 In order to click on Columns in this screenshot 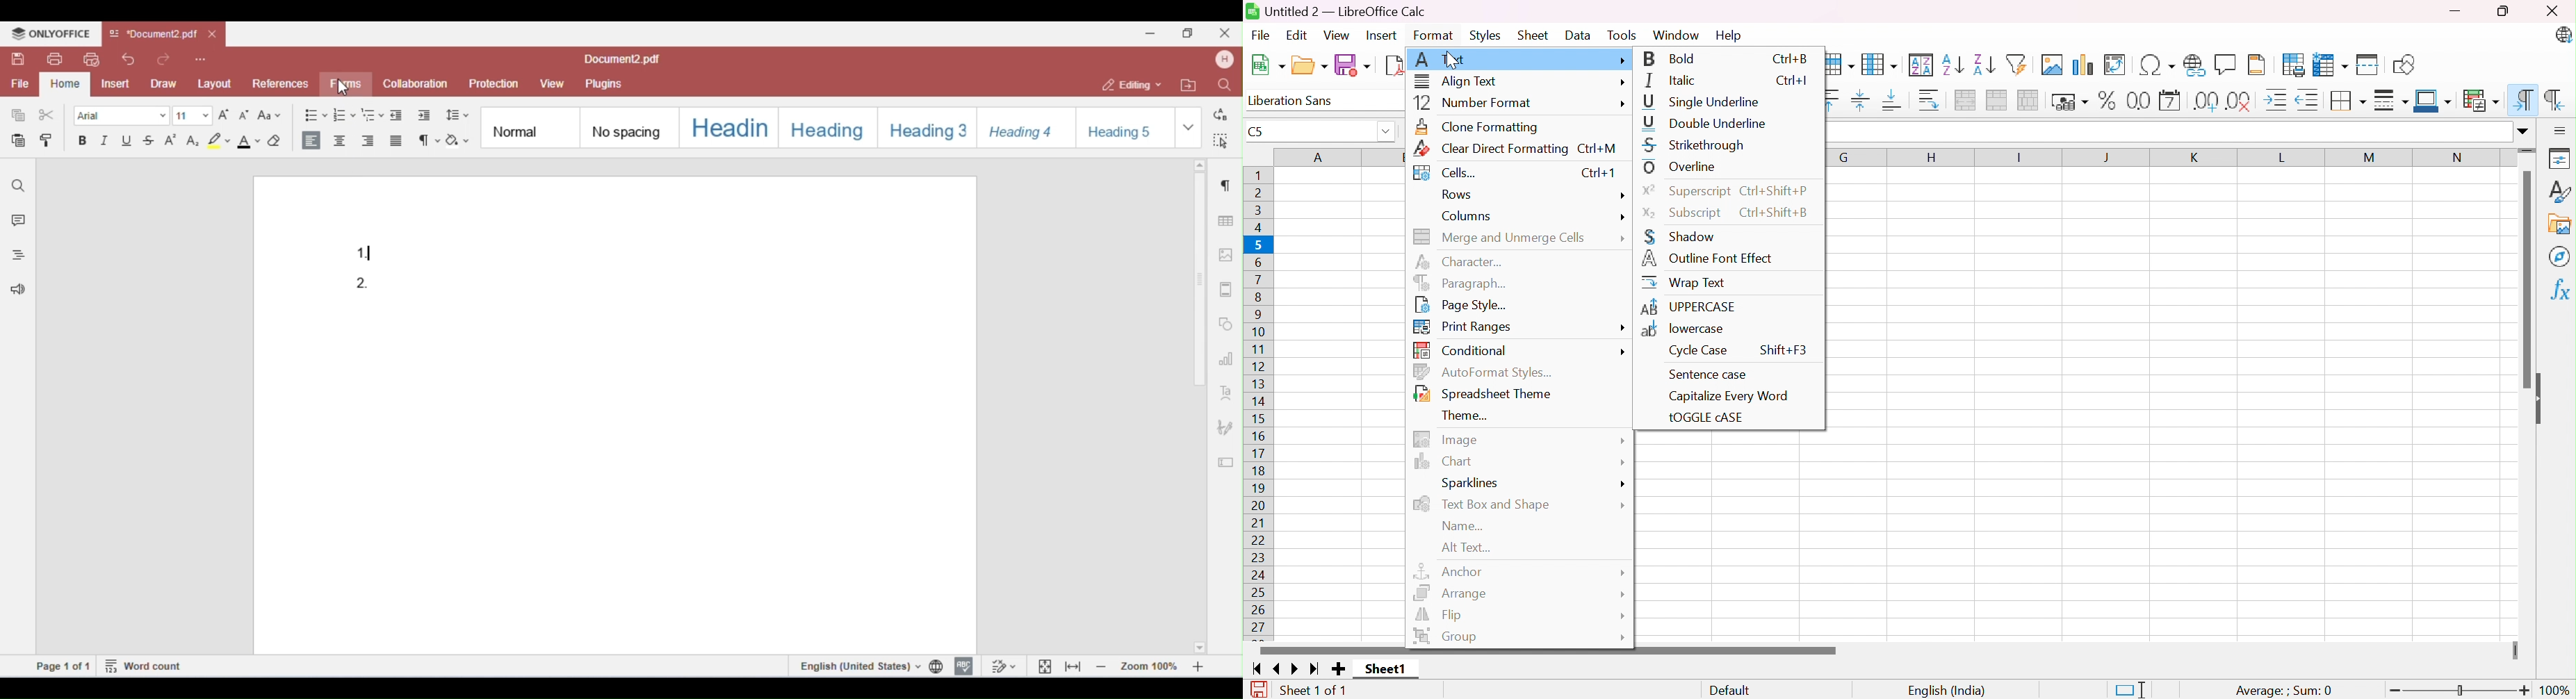, I will do `click(1469, 217)`.